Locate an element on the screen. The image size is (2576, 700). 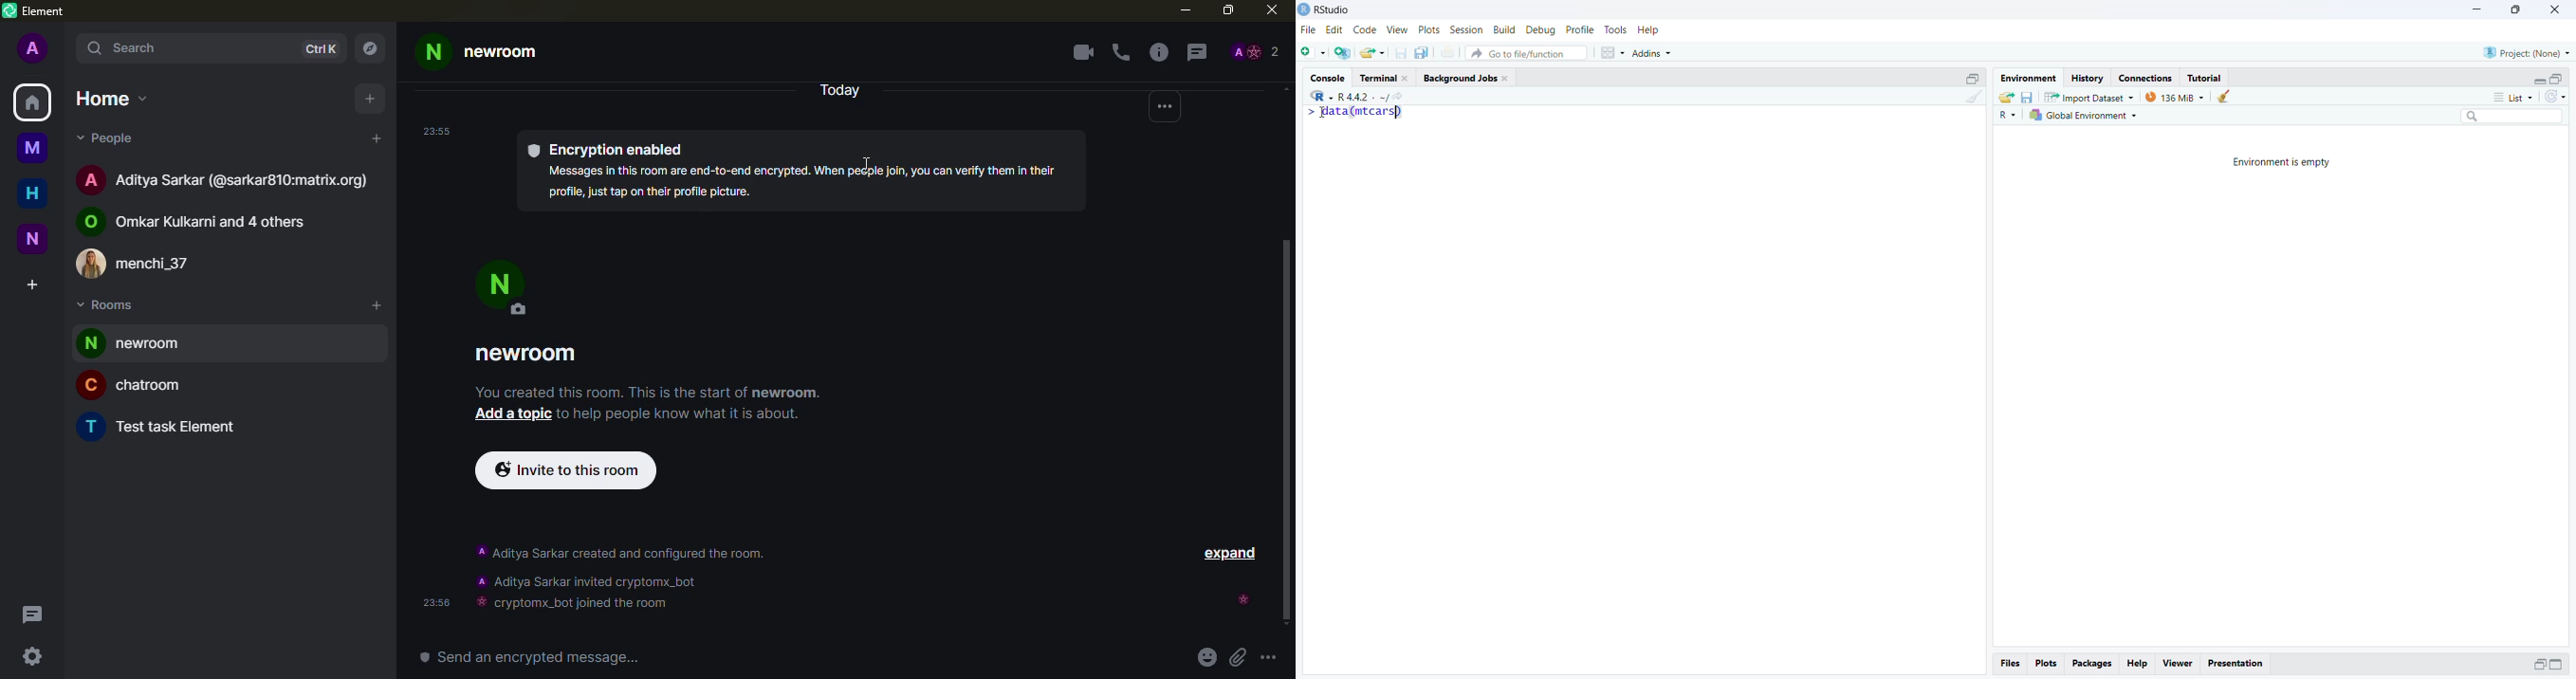
Maximize is located at coordinates (1974, 77).